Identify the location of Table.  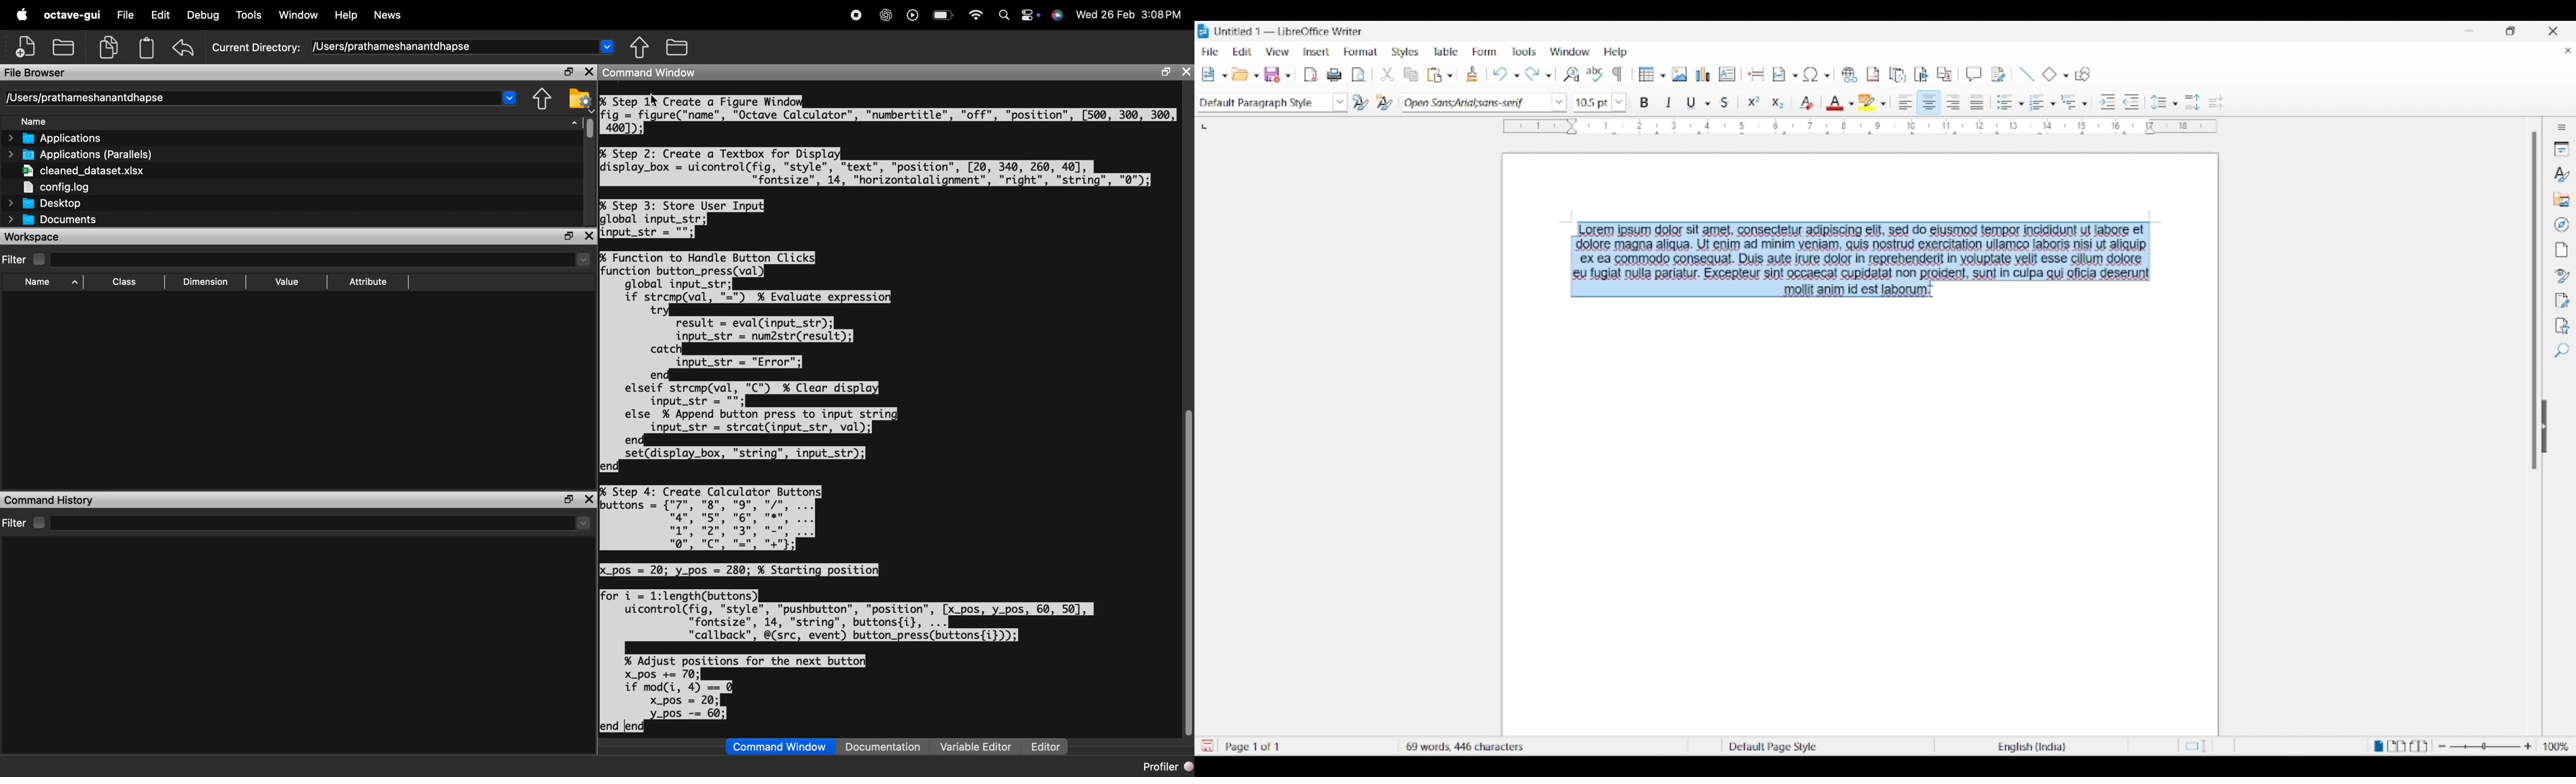
(1446, 51).